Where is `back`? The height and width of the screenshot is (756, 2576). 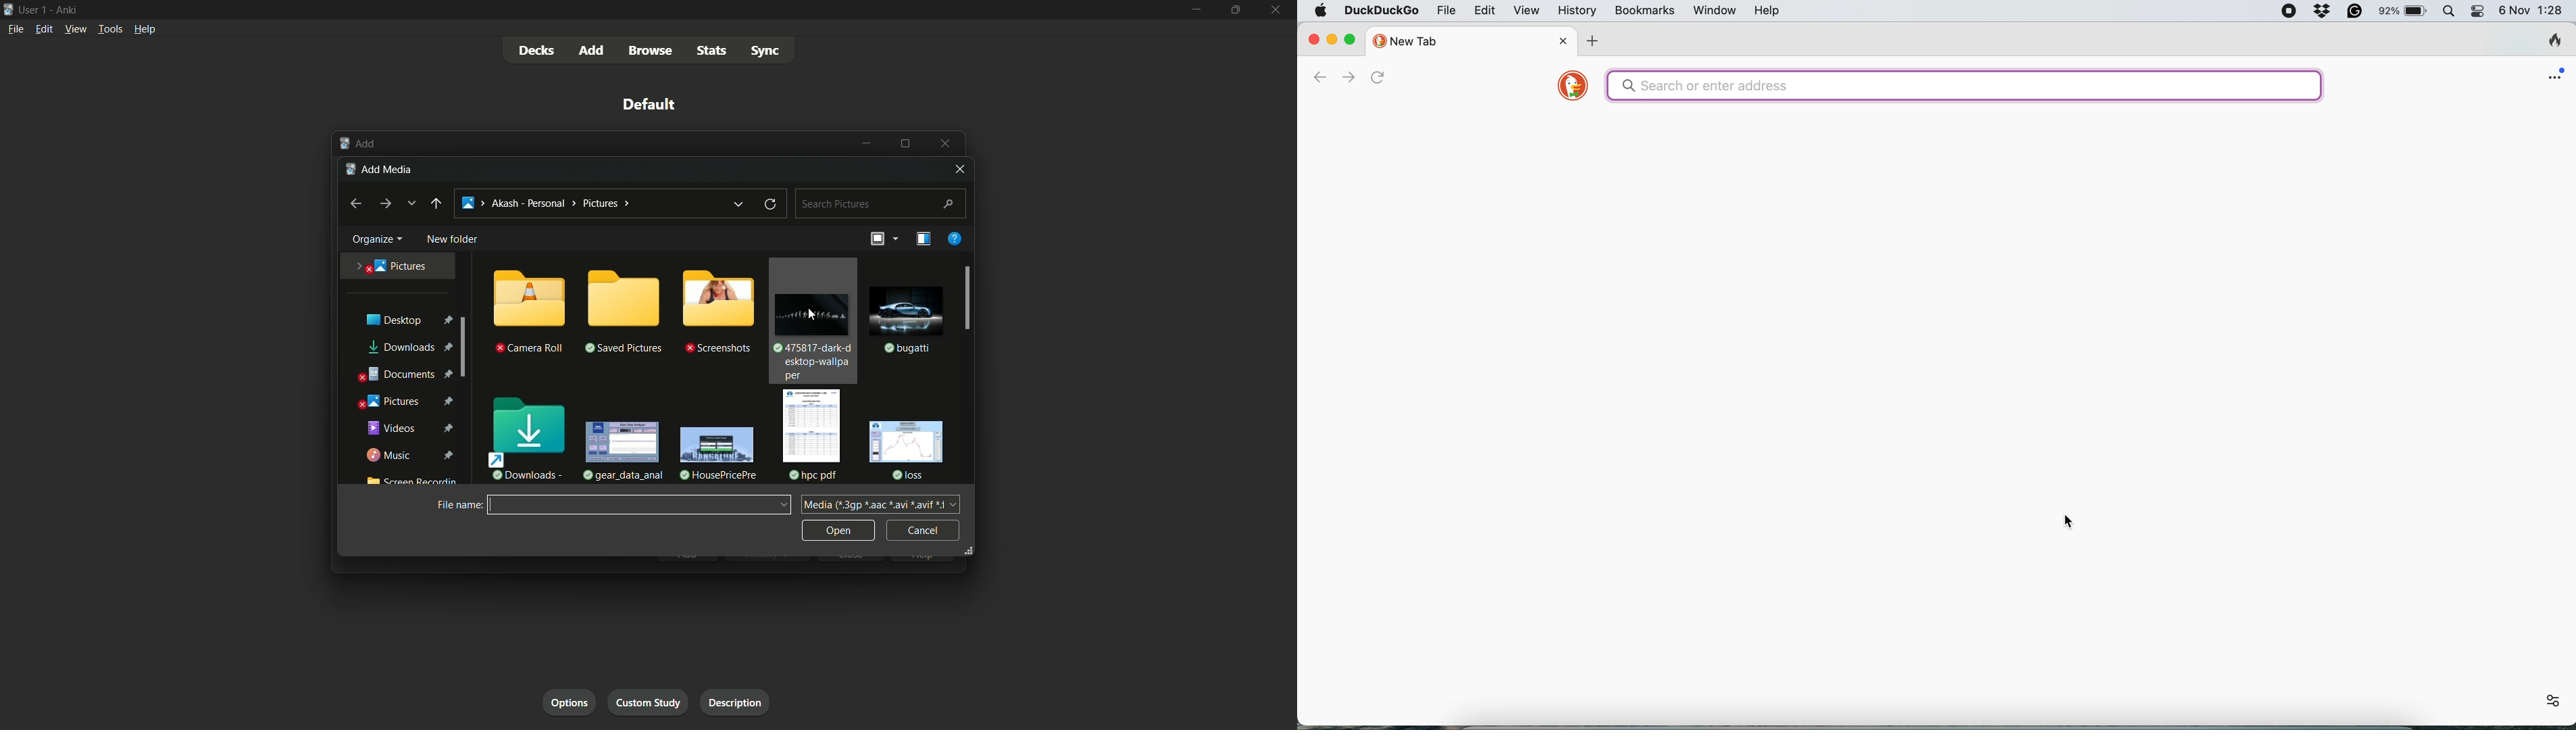 back is located at coordinates (435, 203).